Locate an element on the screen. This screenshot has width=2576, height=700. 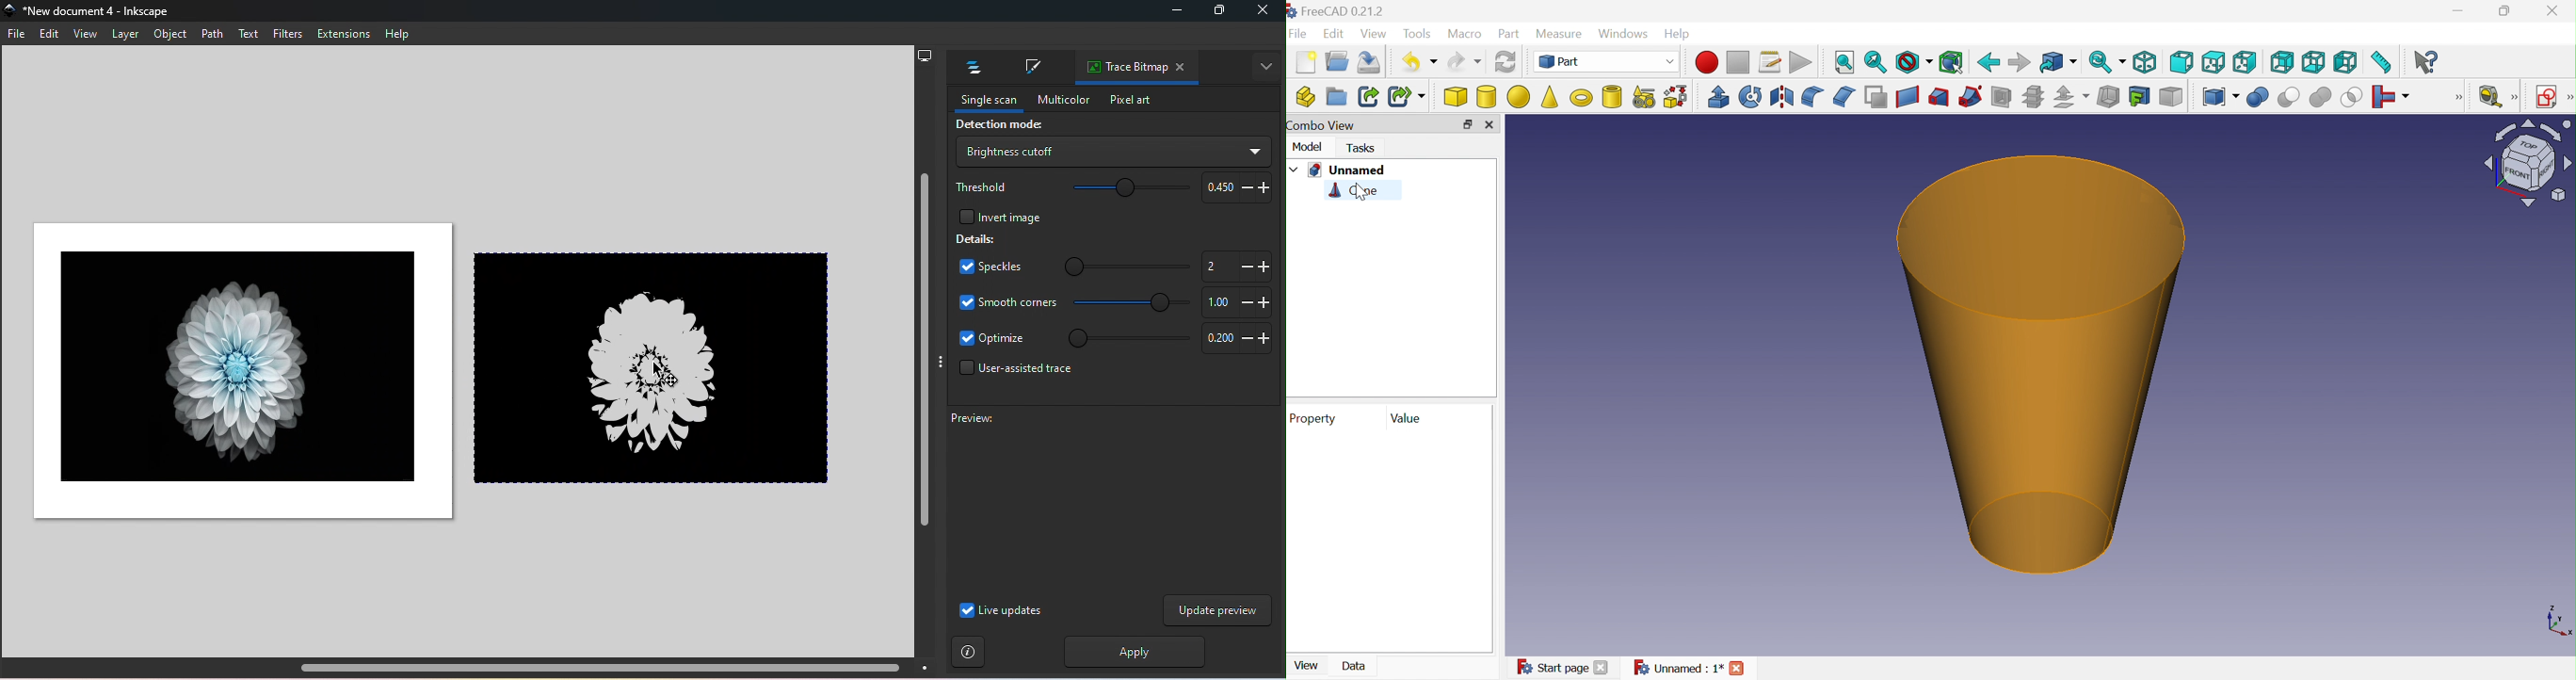
Threshold slide bar is located at coordinates (1121, 189).